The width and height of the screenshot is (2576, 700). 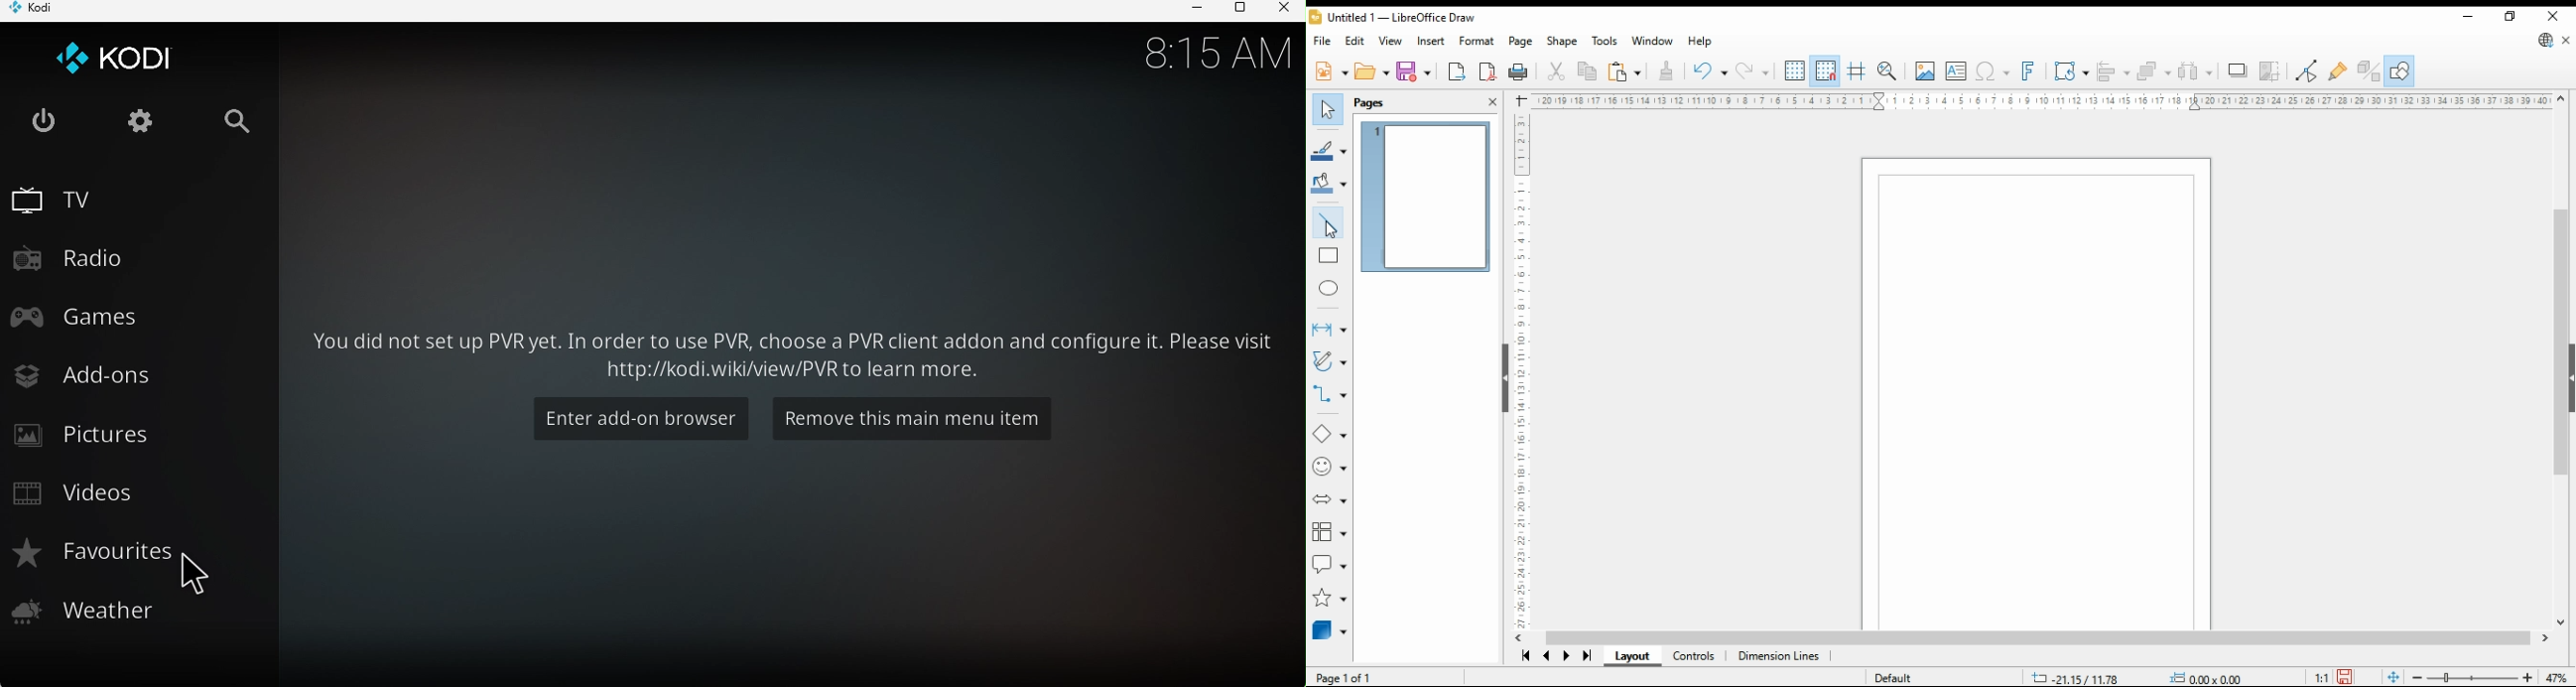 I want to click on 0.00x0.00, so click(x=2206, y=678).